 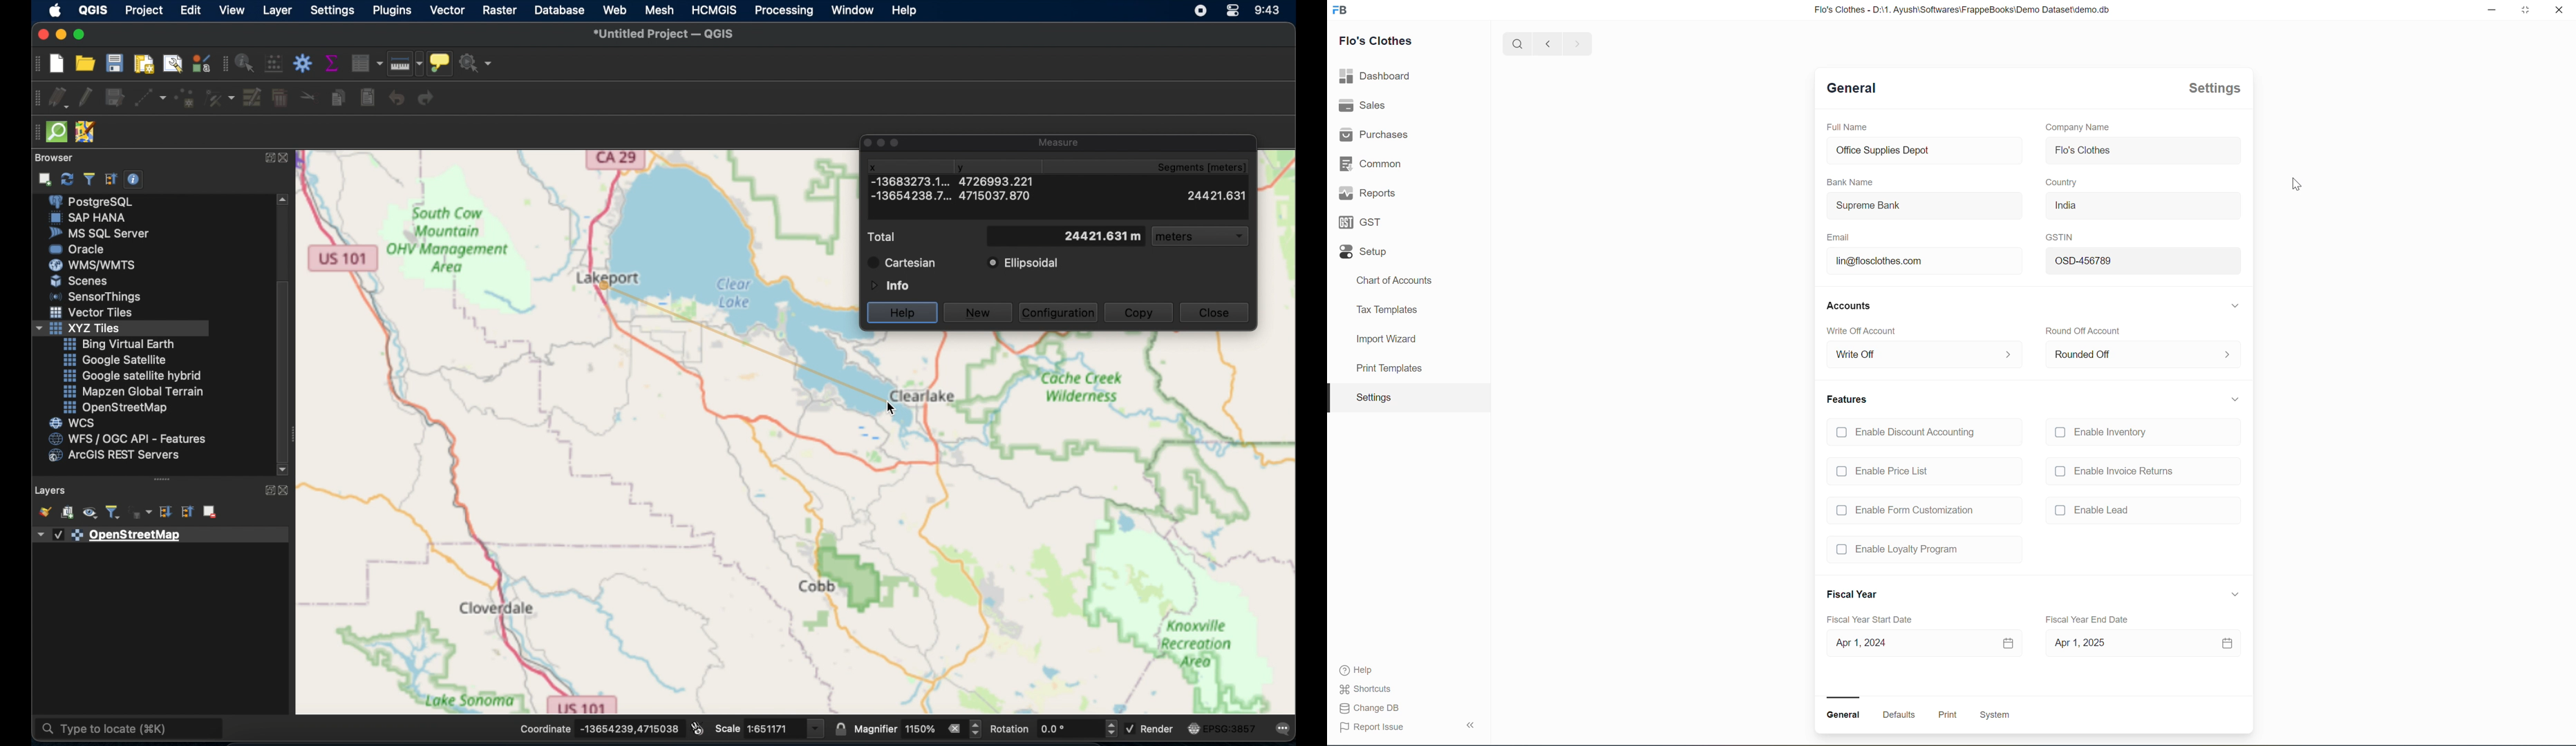 What do you see at coordinates (2142, 206) in the screenshot?
I see `India` at bounding box center [2142, 206].